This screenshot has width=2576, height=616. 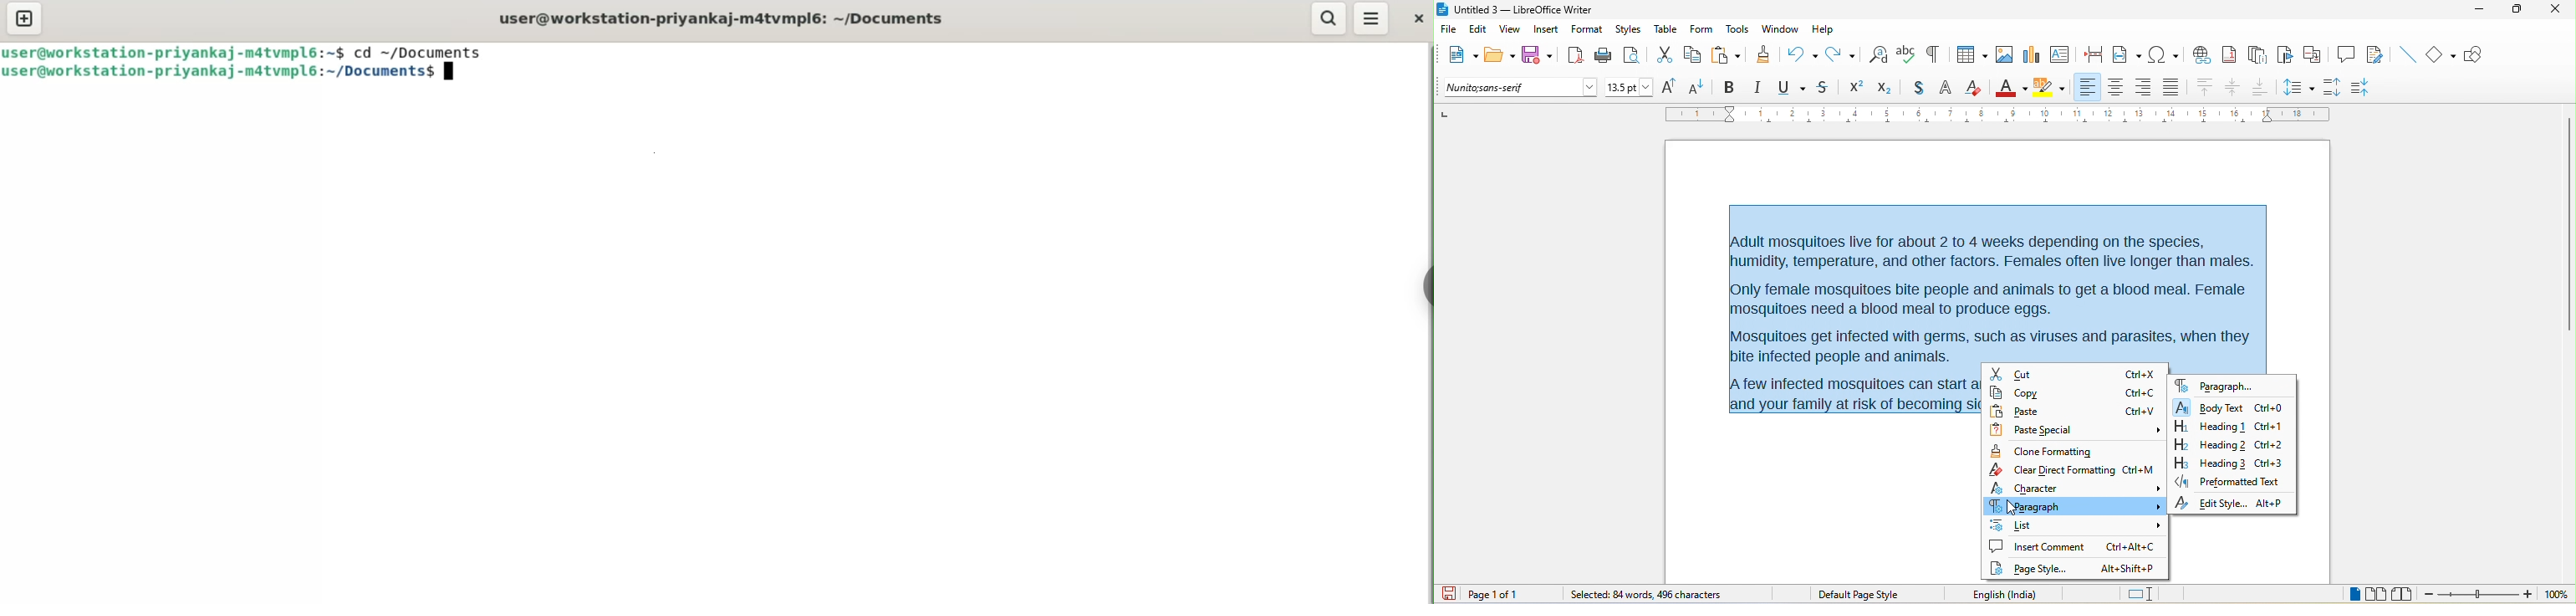 I want to click on single page view, so click(x=2347, y=595).